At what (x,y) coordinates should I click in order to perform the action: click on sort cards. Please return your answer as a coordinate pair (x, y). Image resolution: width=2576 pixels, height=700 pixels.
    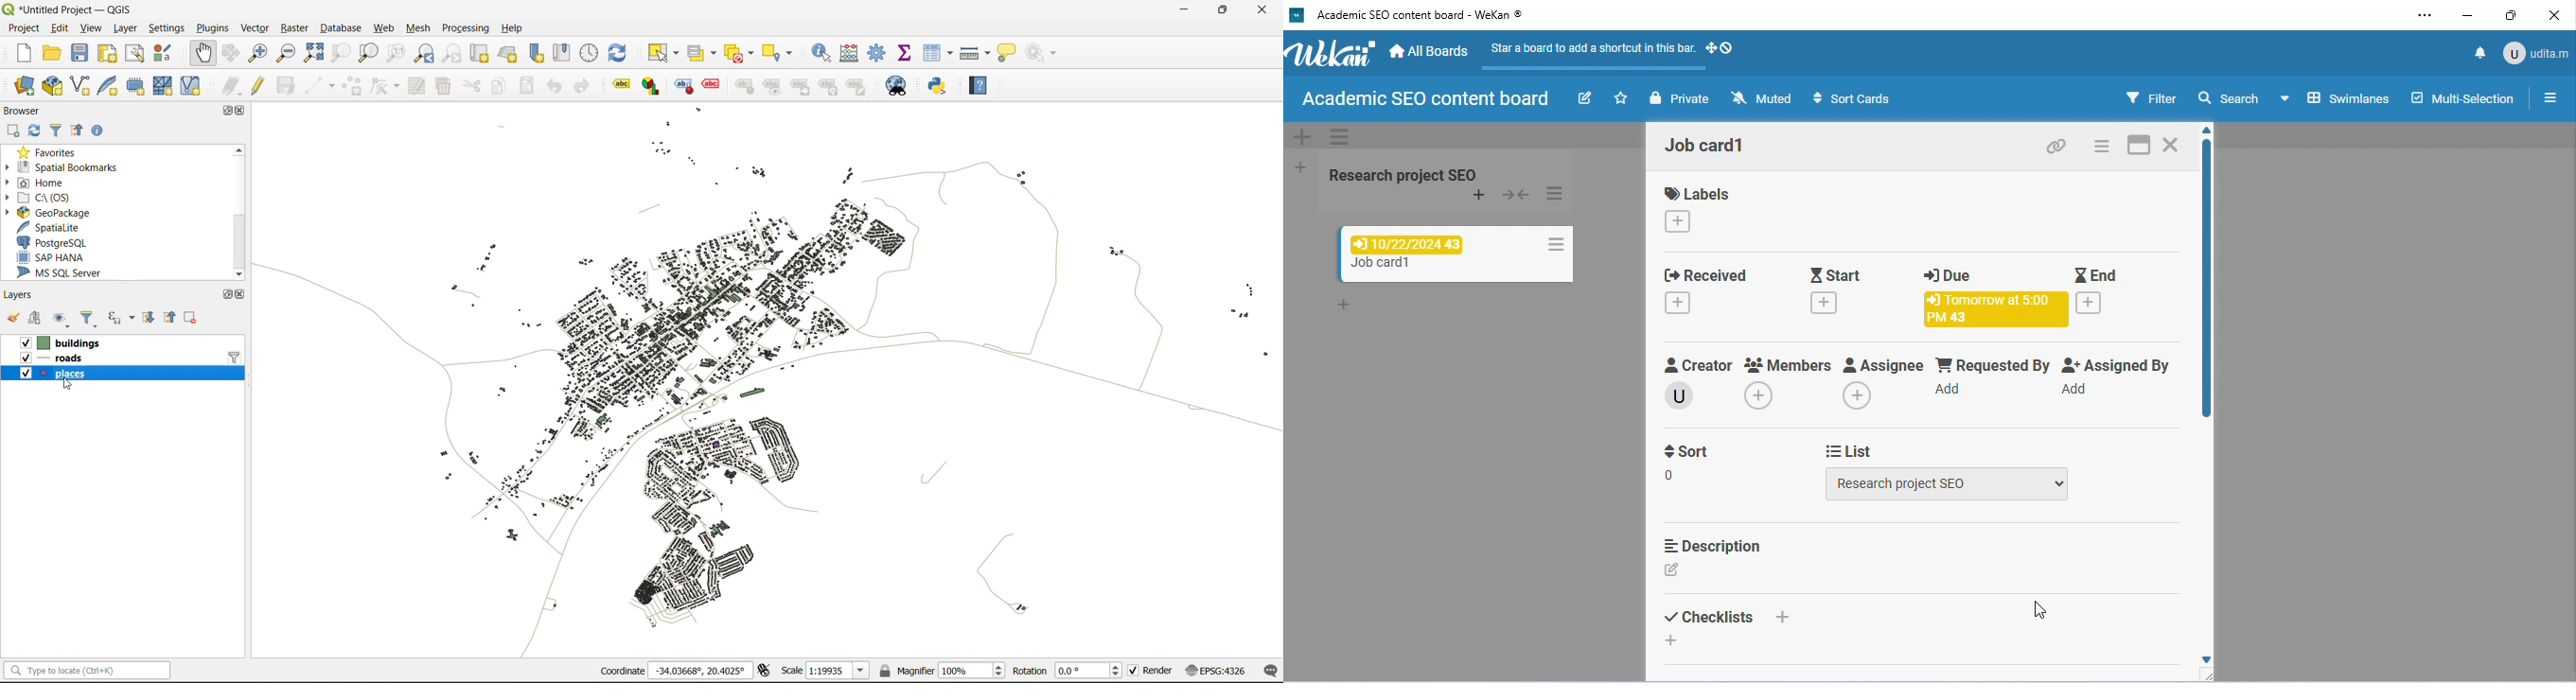
    Looking at the image, I should click on (1850, 98).